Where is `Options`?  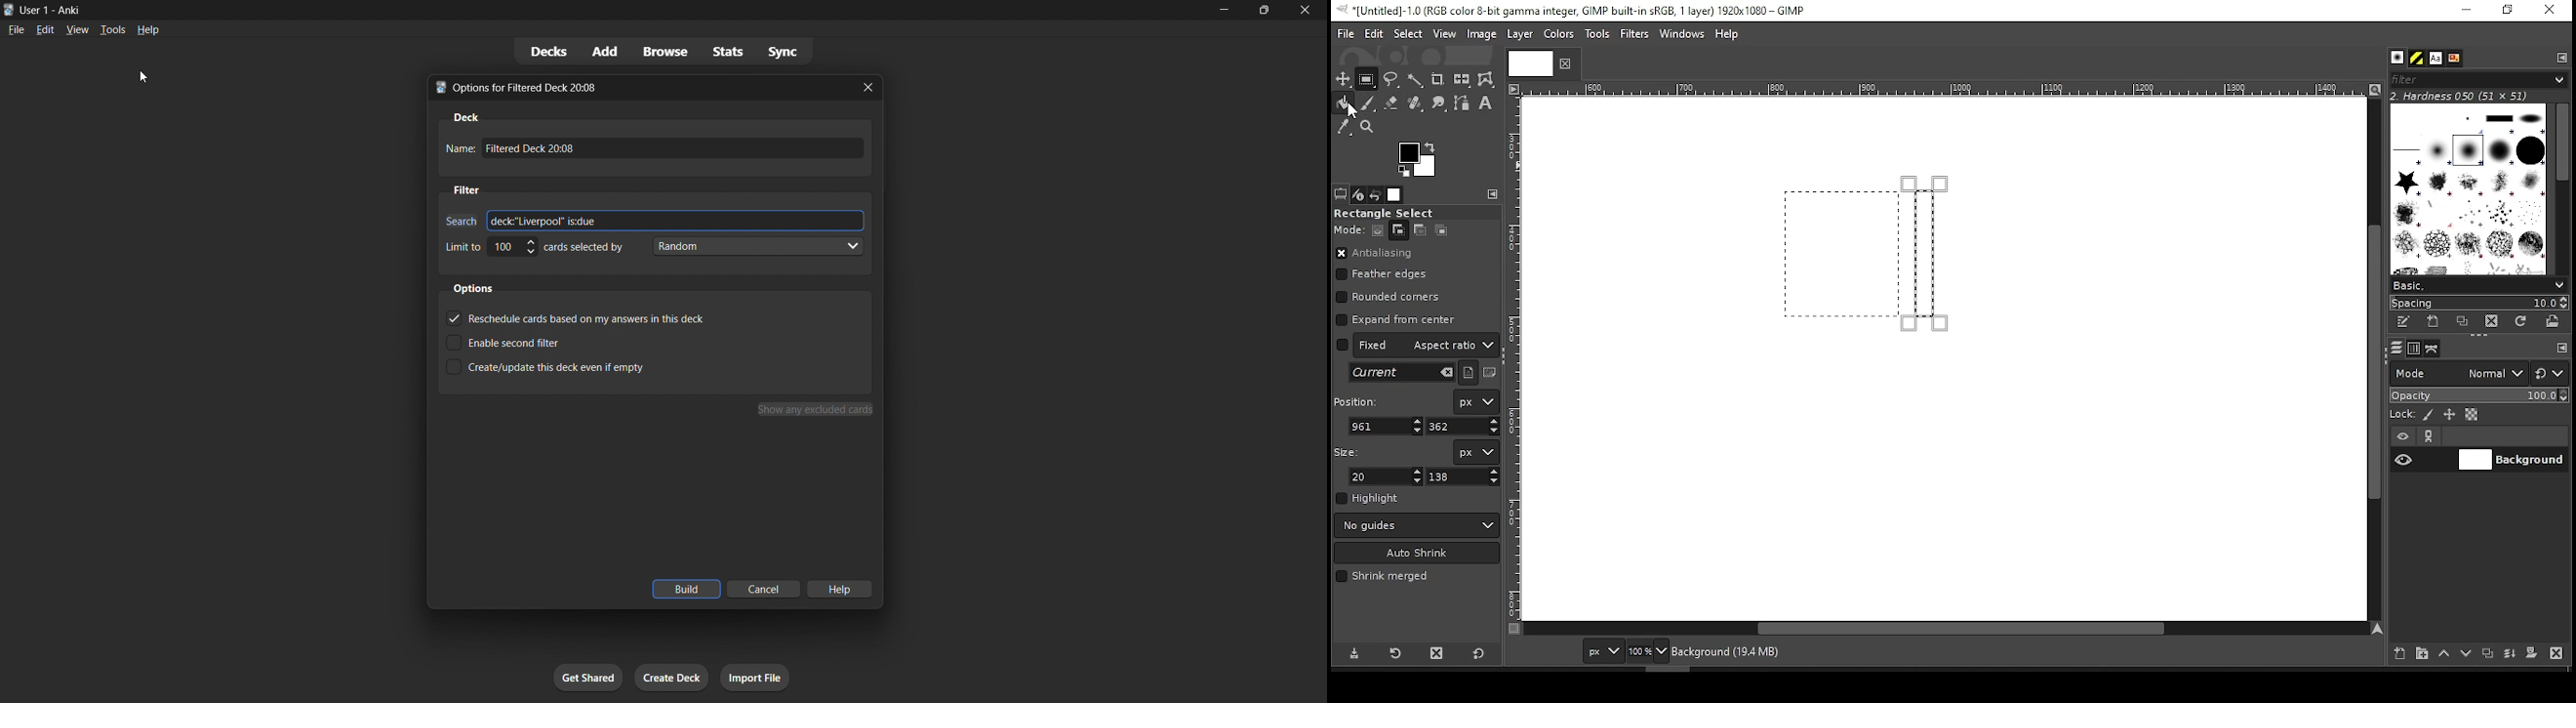
Options is located at coordinates (474, 289).